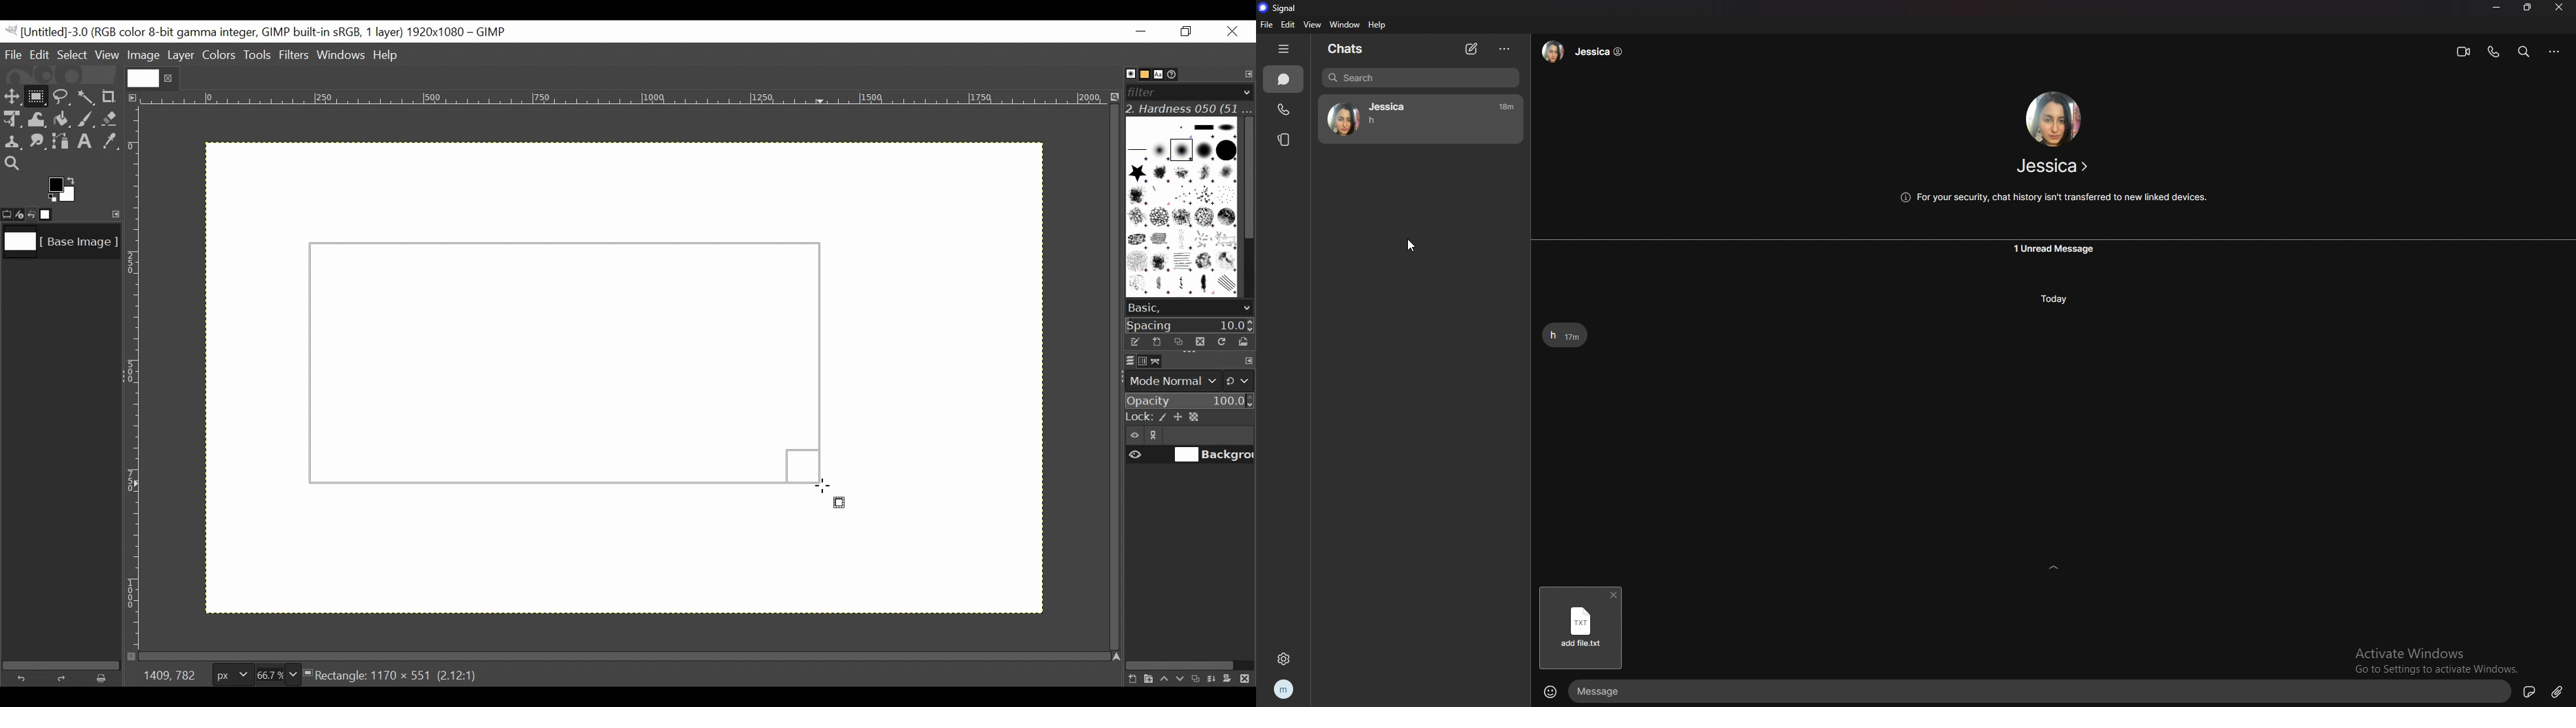  Describe the element at coordinates (1386, 105) in the screenshot. I see `Jessica` at that location.